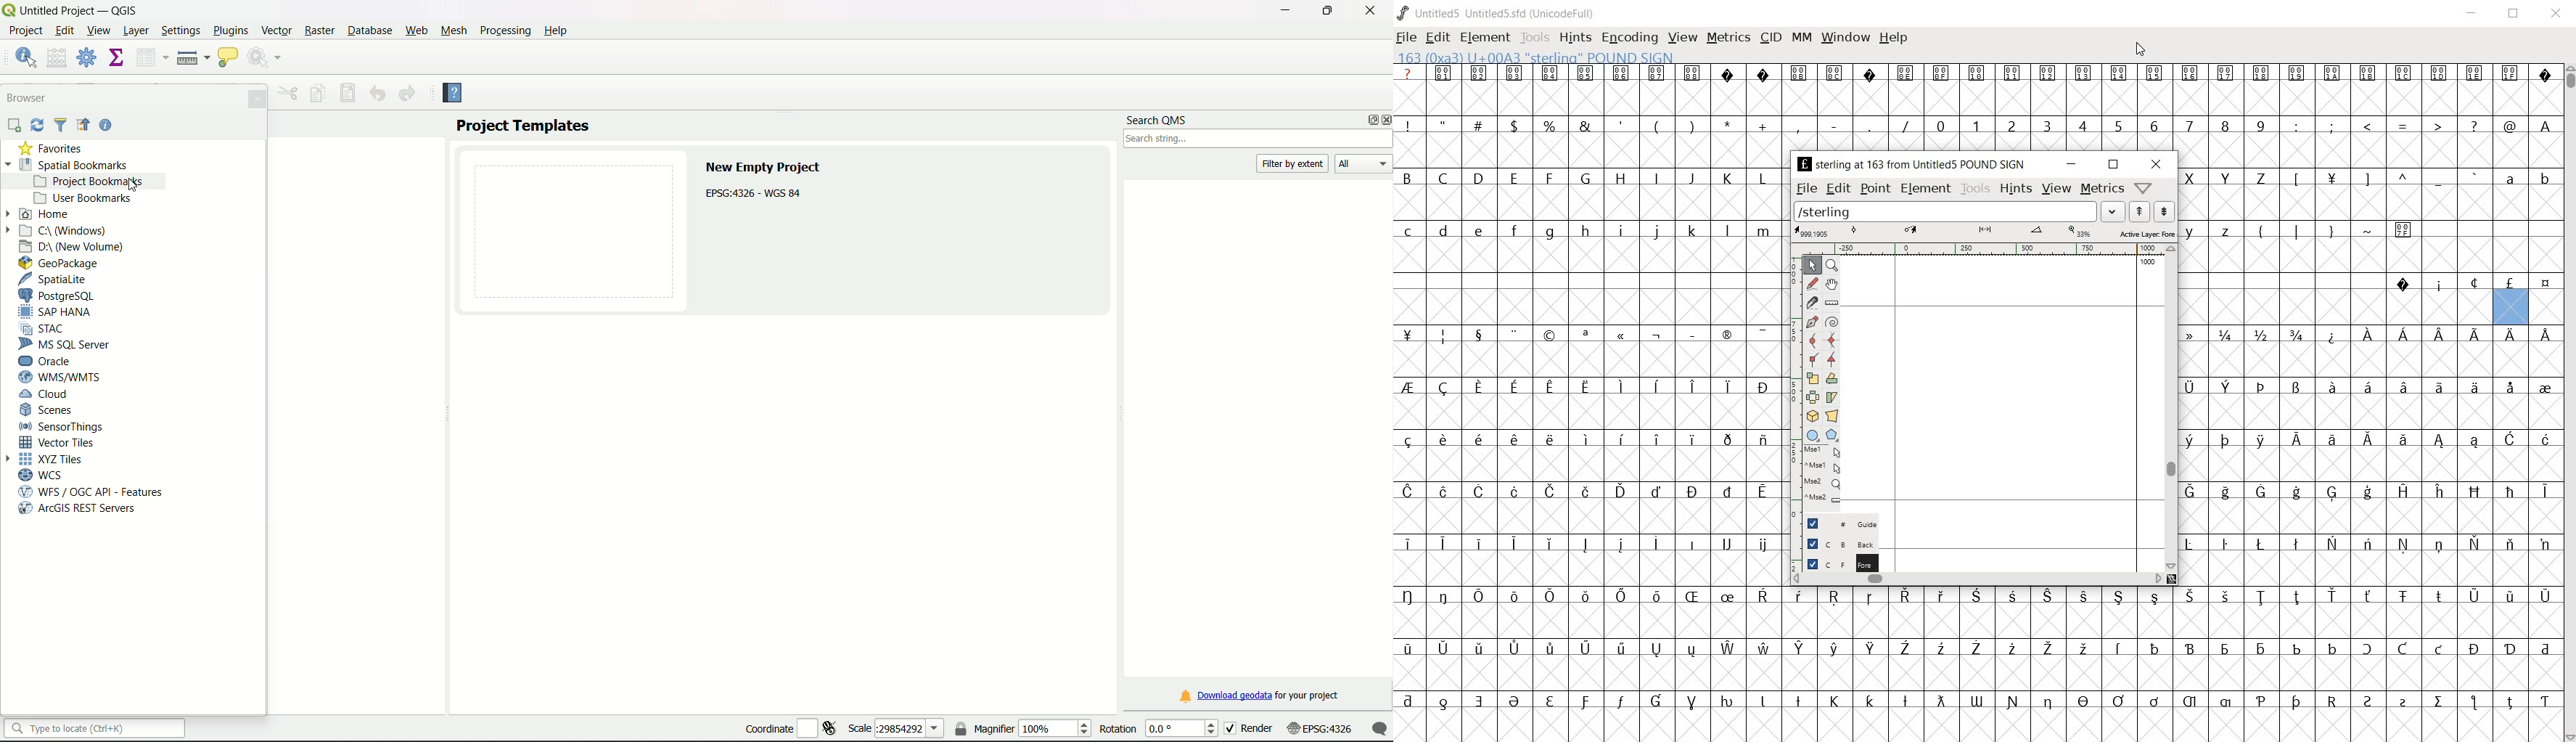 This screenshot has height=756, width=2576. I want to click on Symbol, so click(1692, 492).